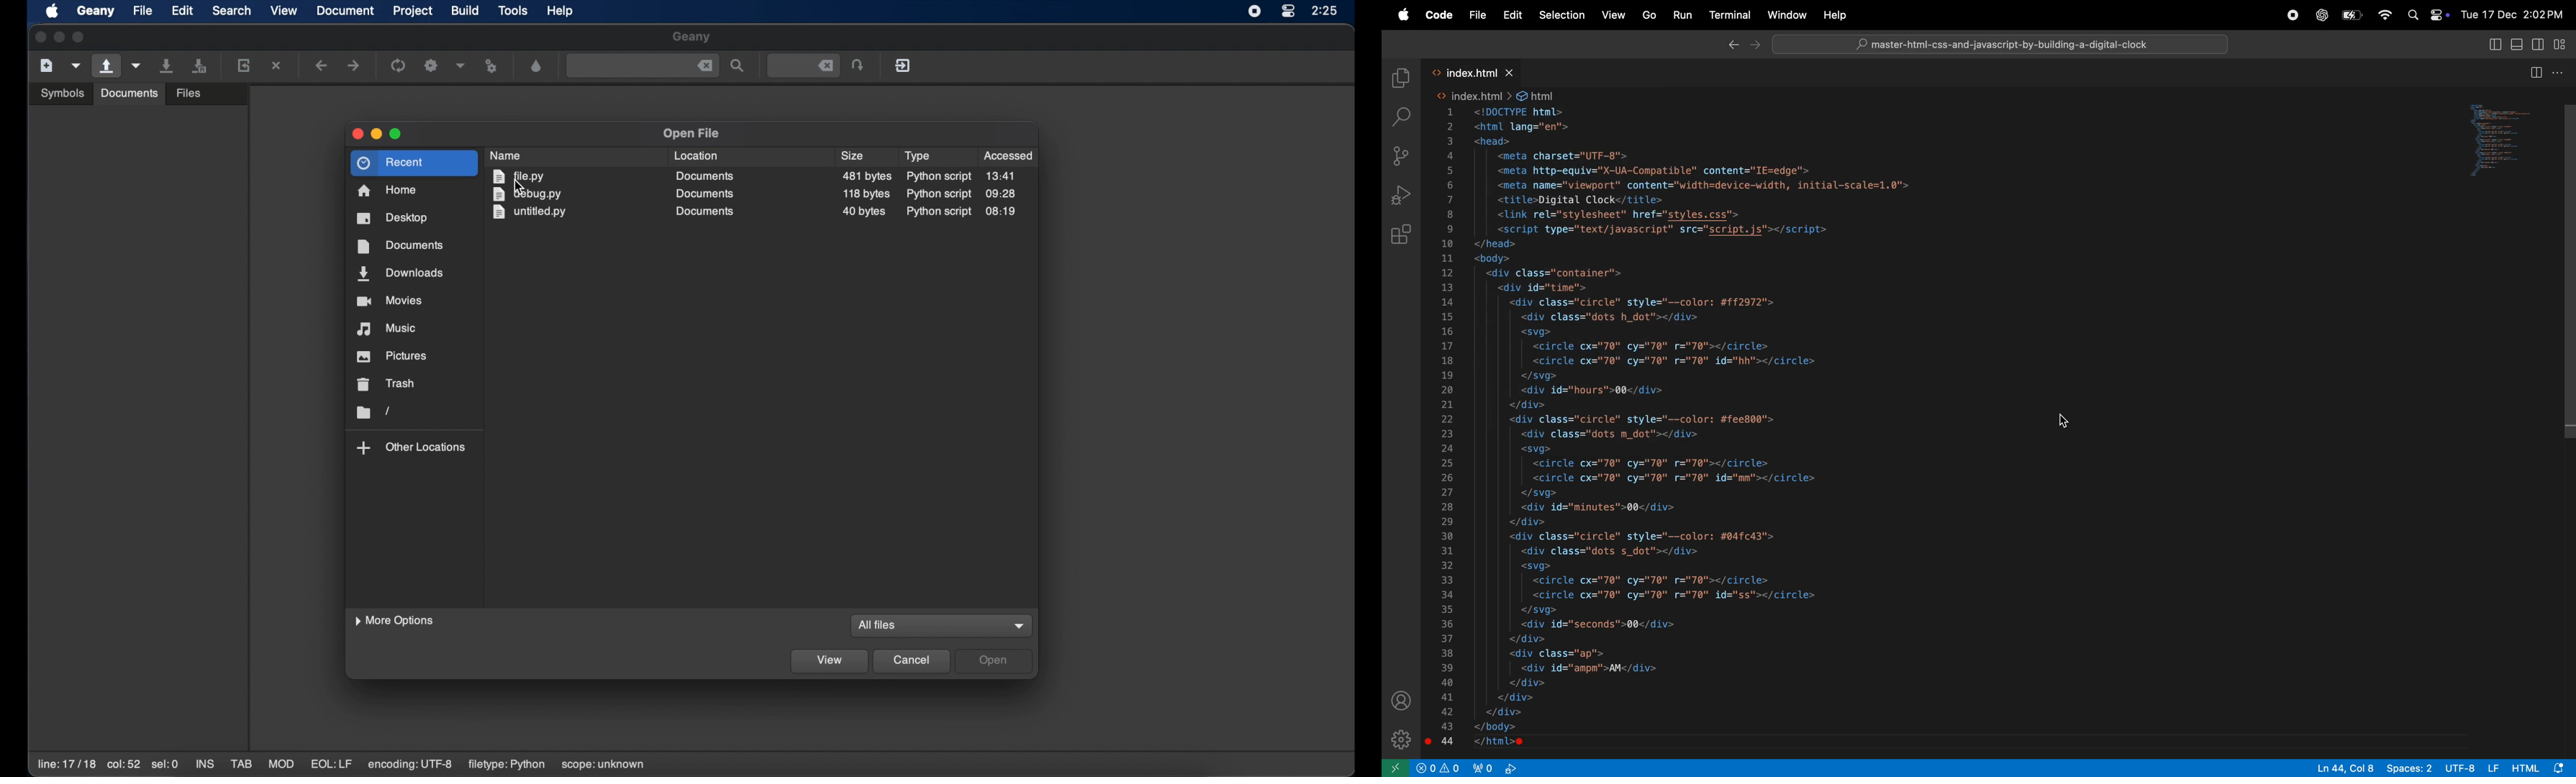 The image size is (2576, 784). I want to click on alert, so click(1452, 767).